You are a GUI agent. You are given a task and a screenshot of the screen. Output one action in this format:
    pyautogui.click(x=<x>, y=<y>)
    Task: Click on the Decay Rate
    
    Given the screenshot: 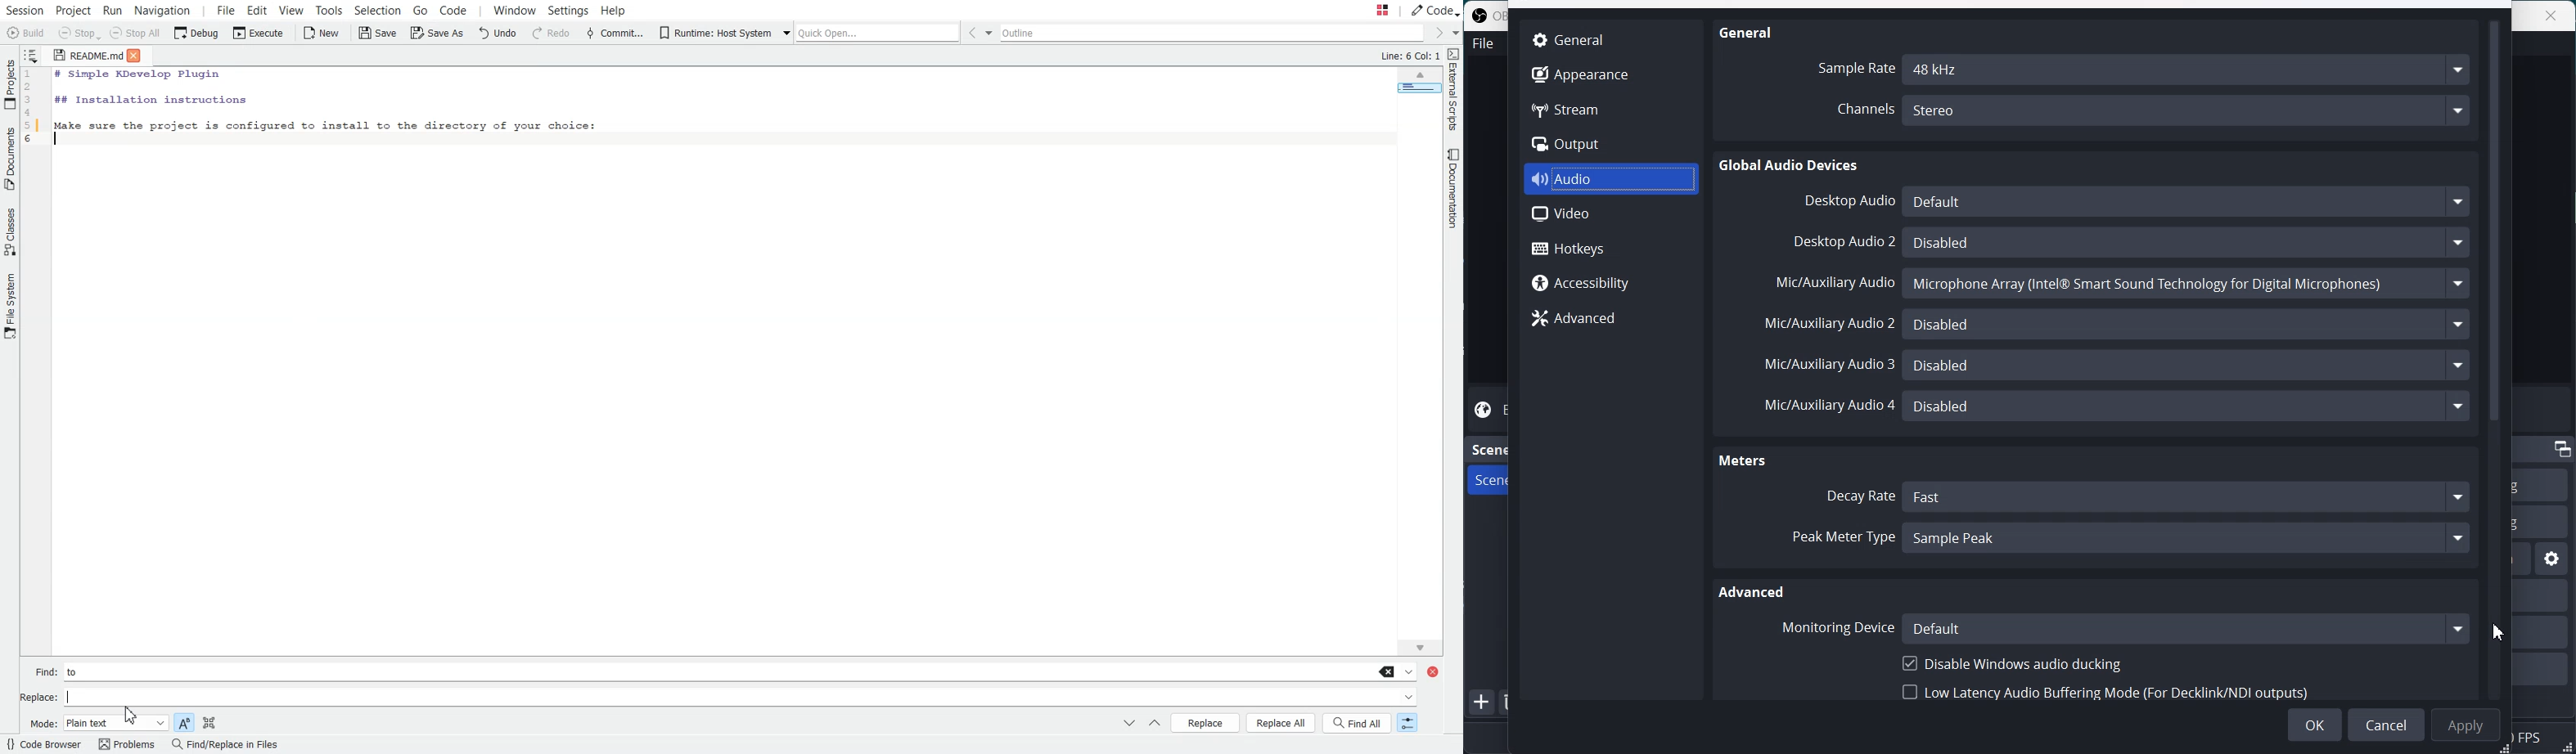 What is the action you would take?
    pyautogui.click(x=1861, y=496)
    